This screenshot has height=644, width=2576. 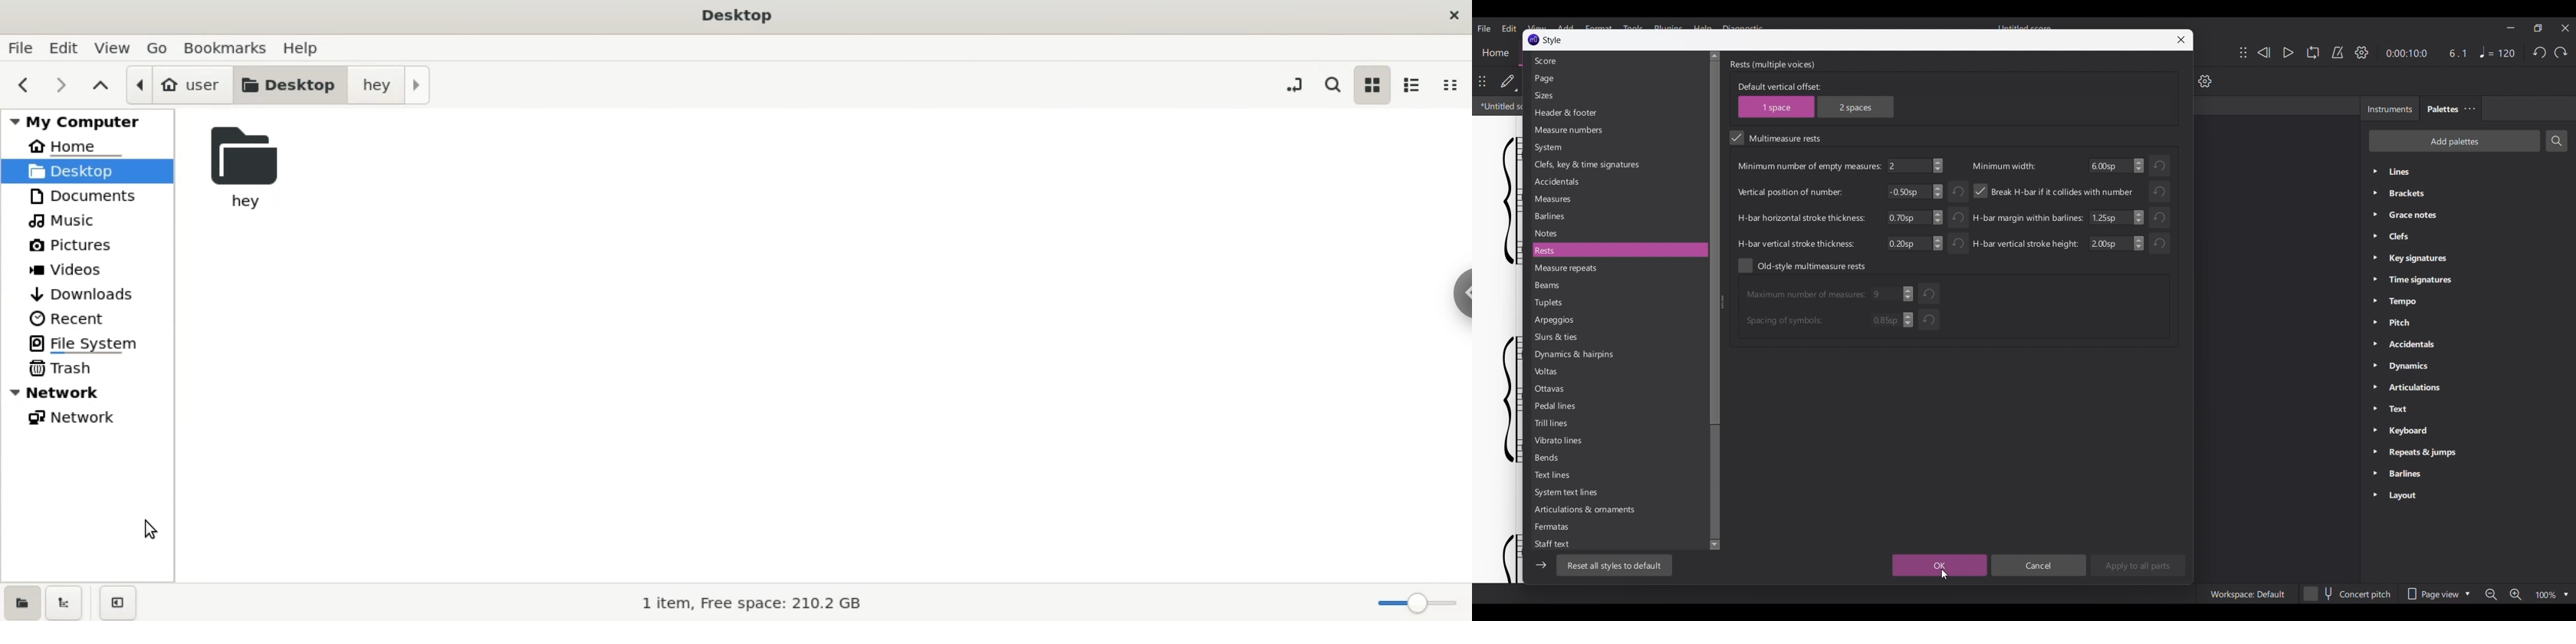 I want to click on Input max. number of measures, so click(x=1823, y=294).